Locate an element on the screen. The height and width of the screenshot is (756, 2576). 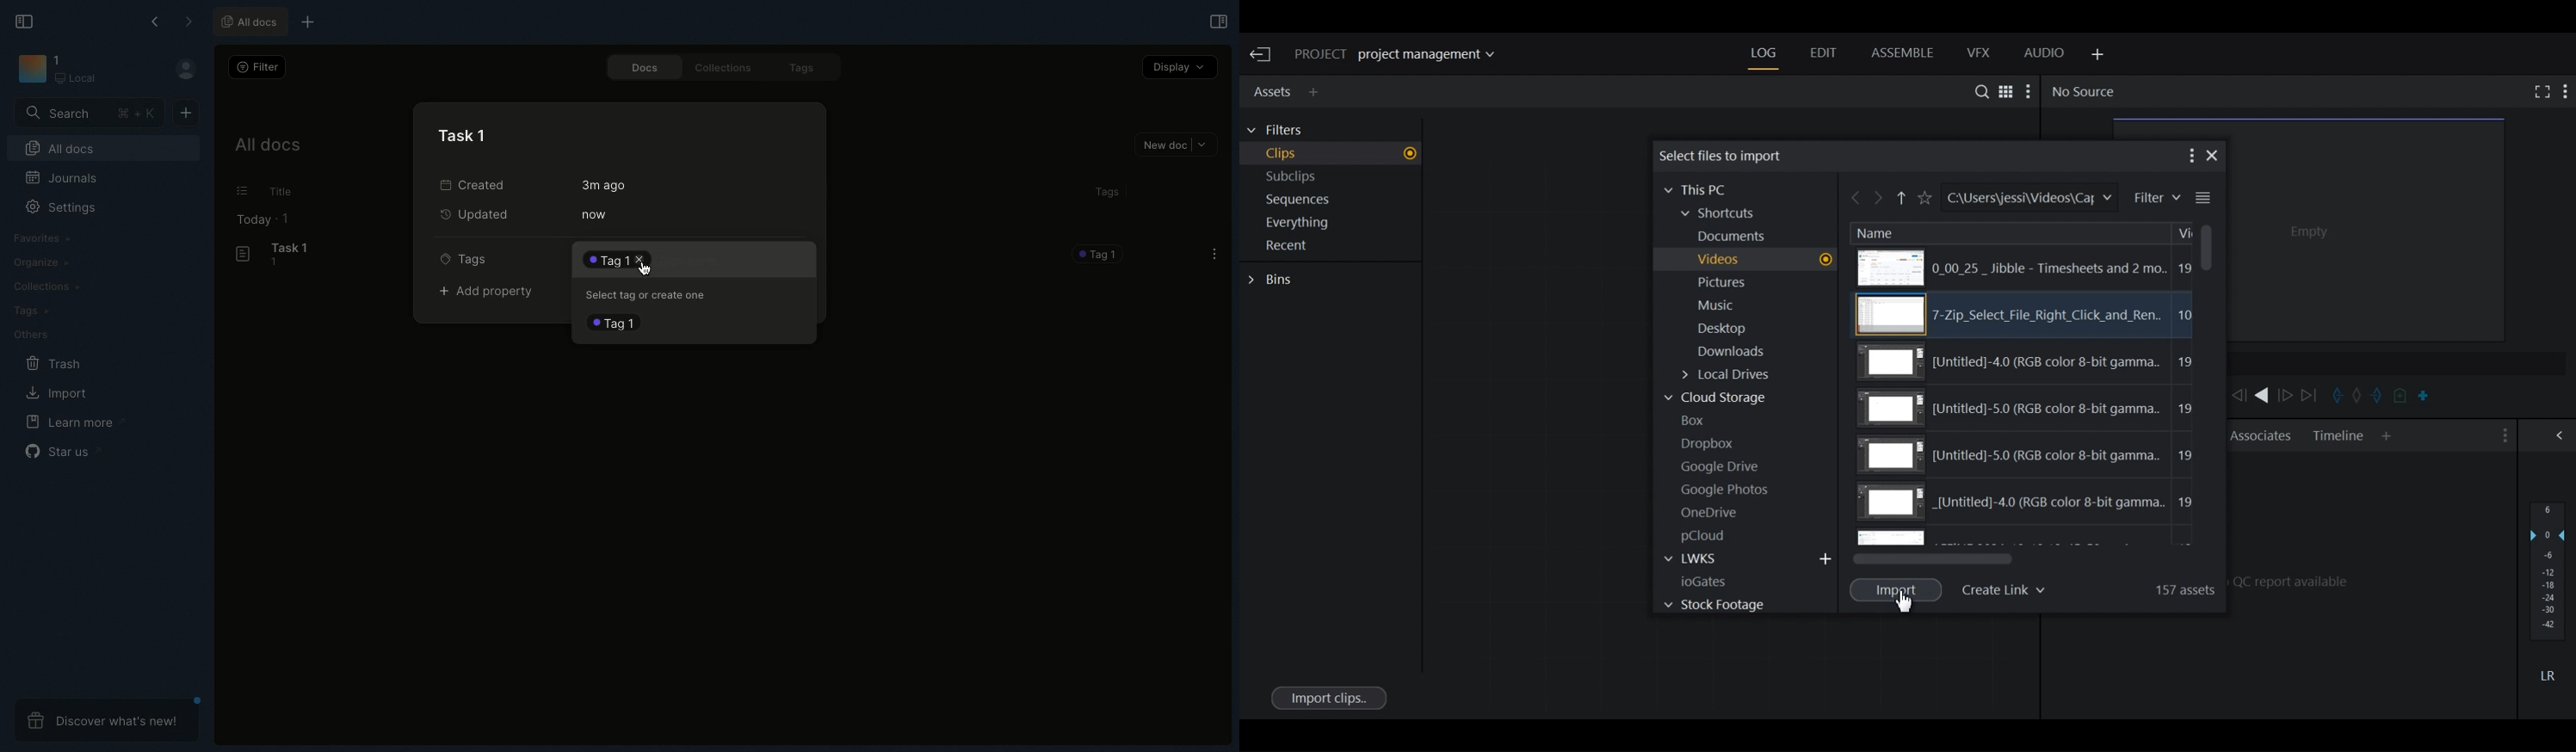
ioGates is located at coordinates (1719, 581).